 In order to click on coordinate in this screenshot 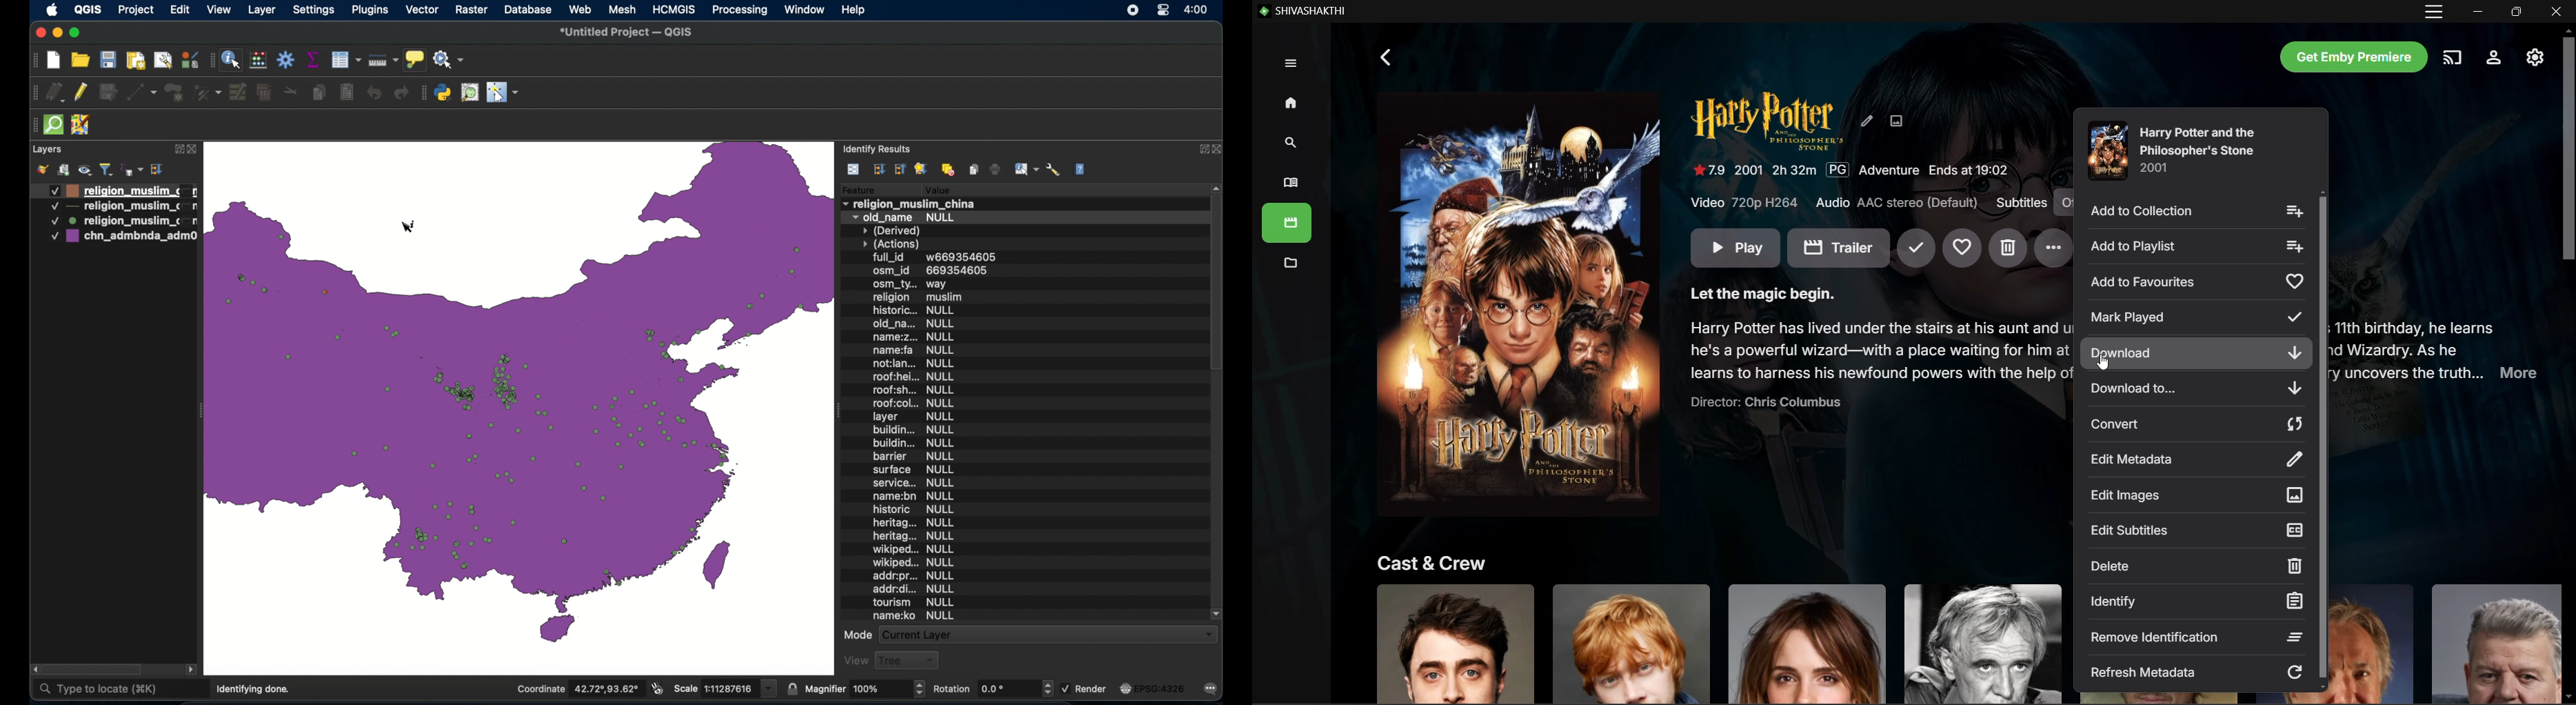, I will do `click(575, 689)`.